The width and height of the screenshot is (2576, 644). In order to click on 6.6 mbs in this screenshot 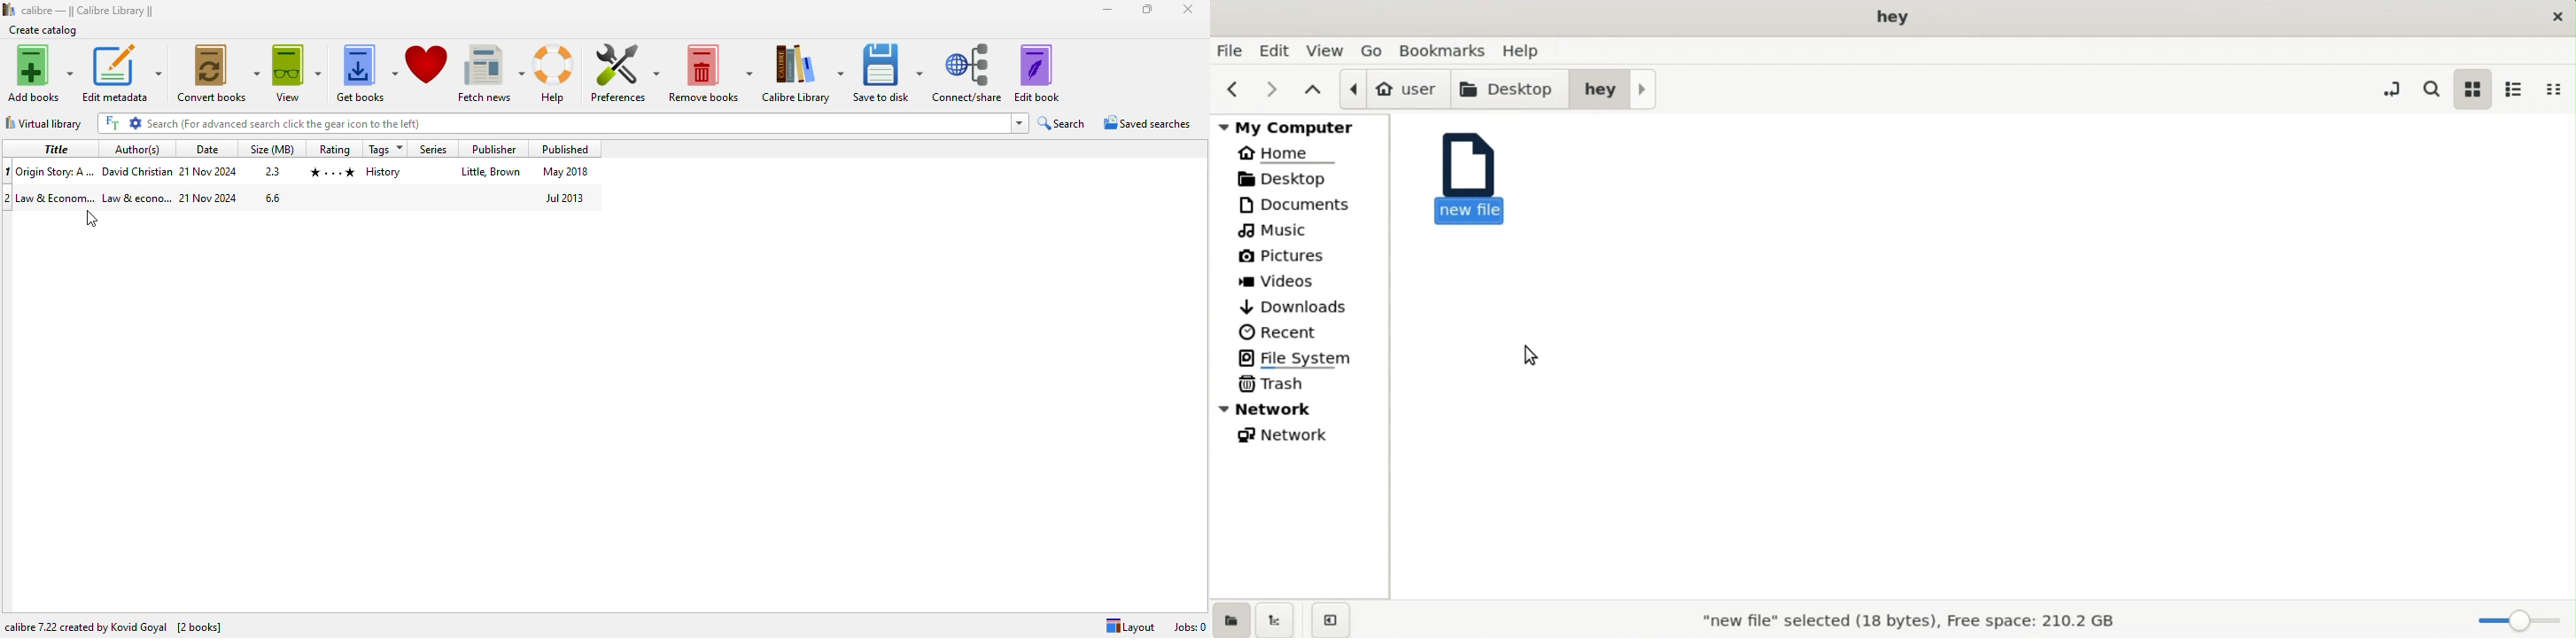, I will do `click(272, 198)`.